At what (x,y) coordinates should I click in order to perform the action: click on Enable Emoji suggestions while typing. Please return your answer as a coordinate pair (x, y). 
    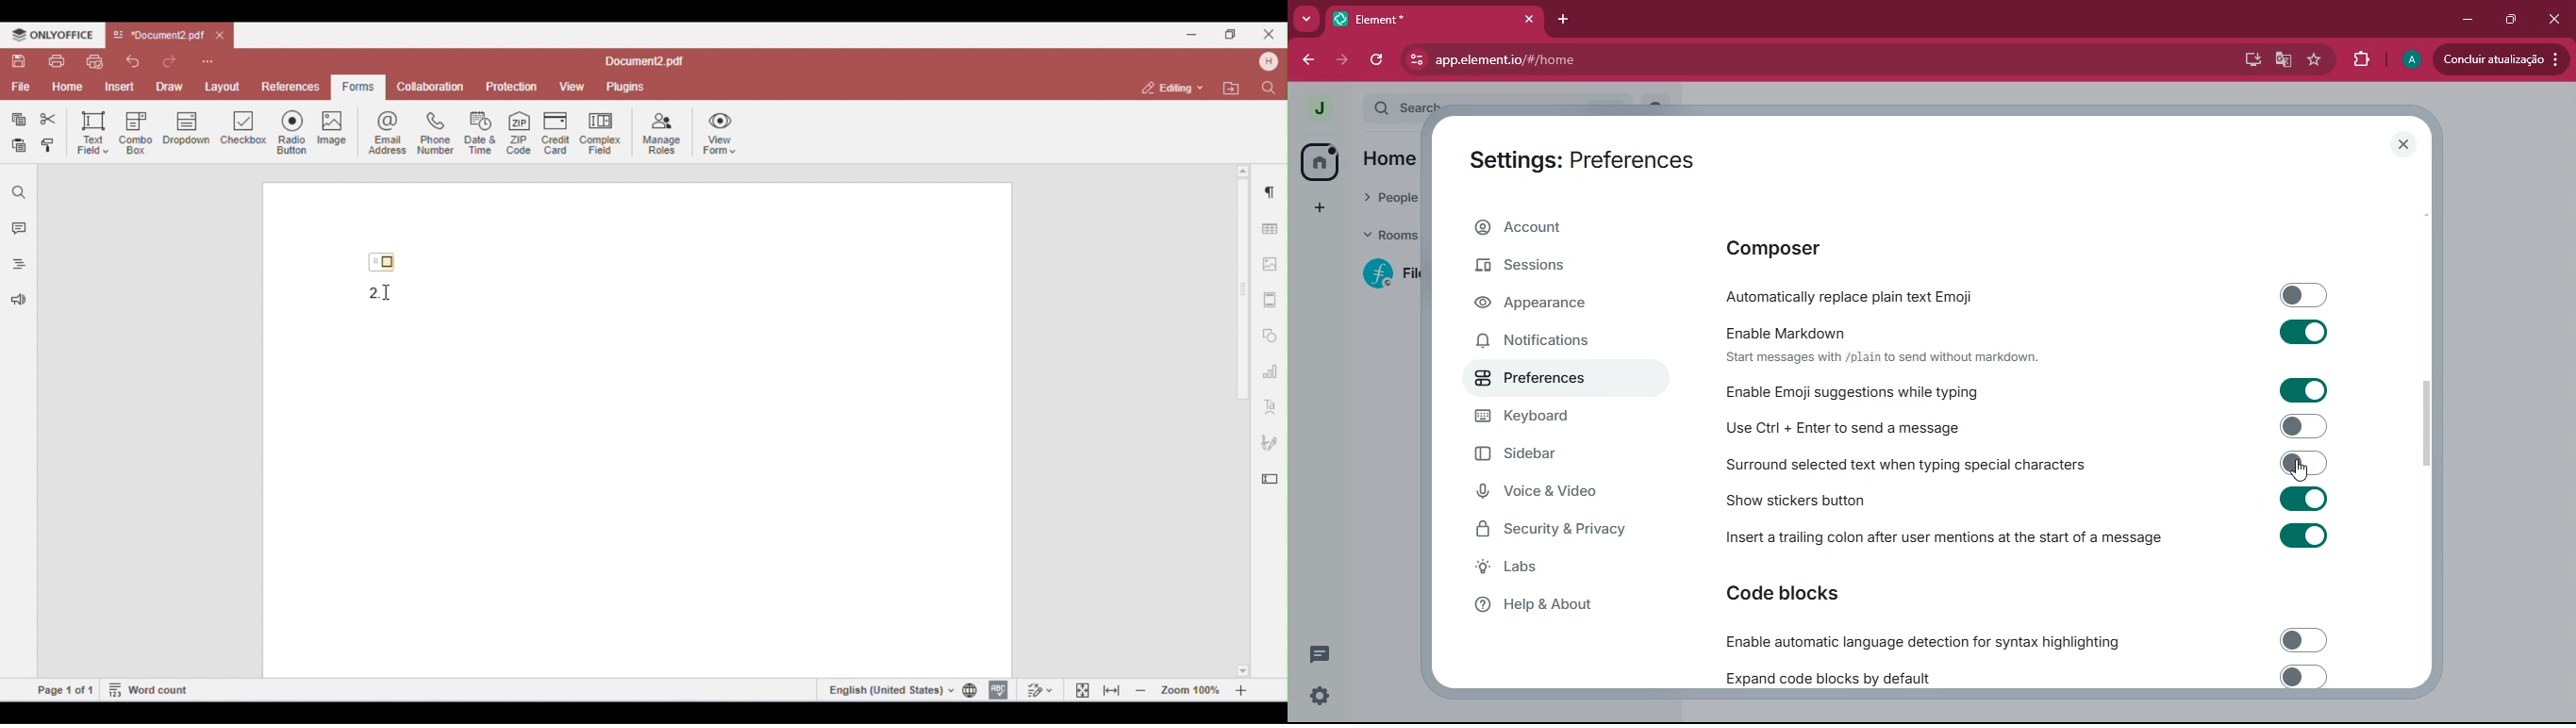
    Looking at the image, I should click on (2036, 388).